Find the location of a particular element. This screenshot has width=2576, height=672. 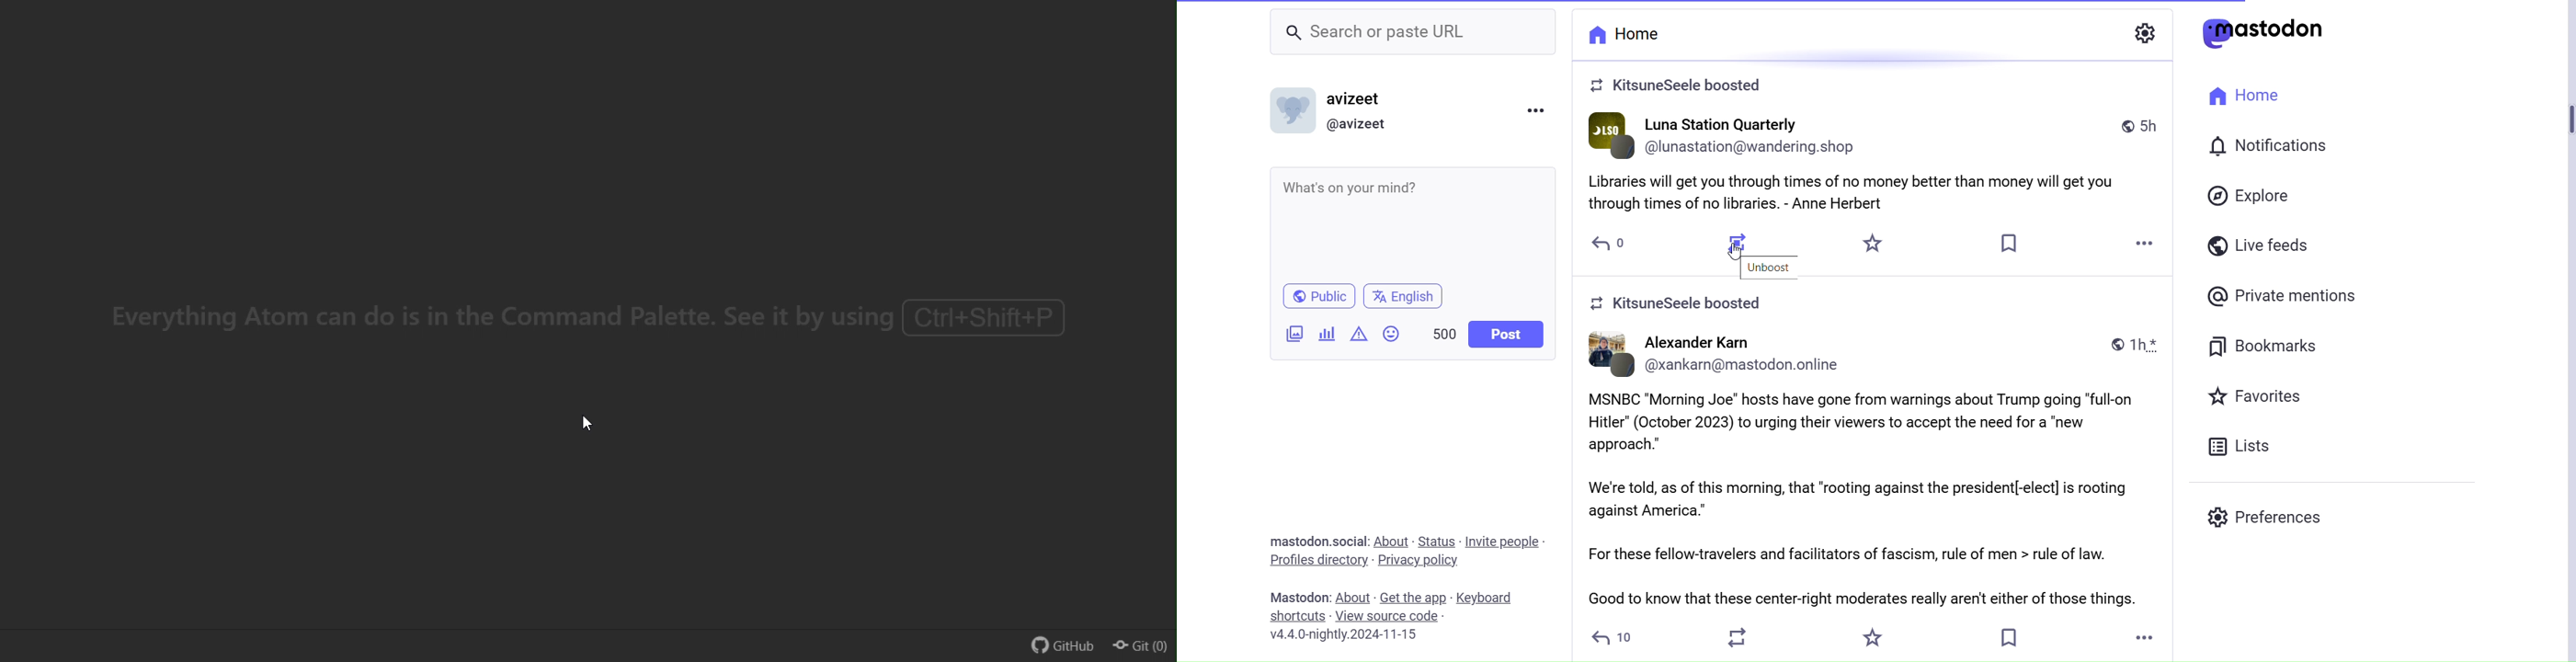

English is located at coordinates (1406, 294).